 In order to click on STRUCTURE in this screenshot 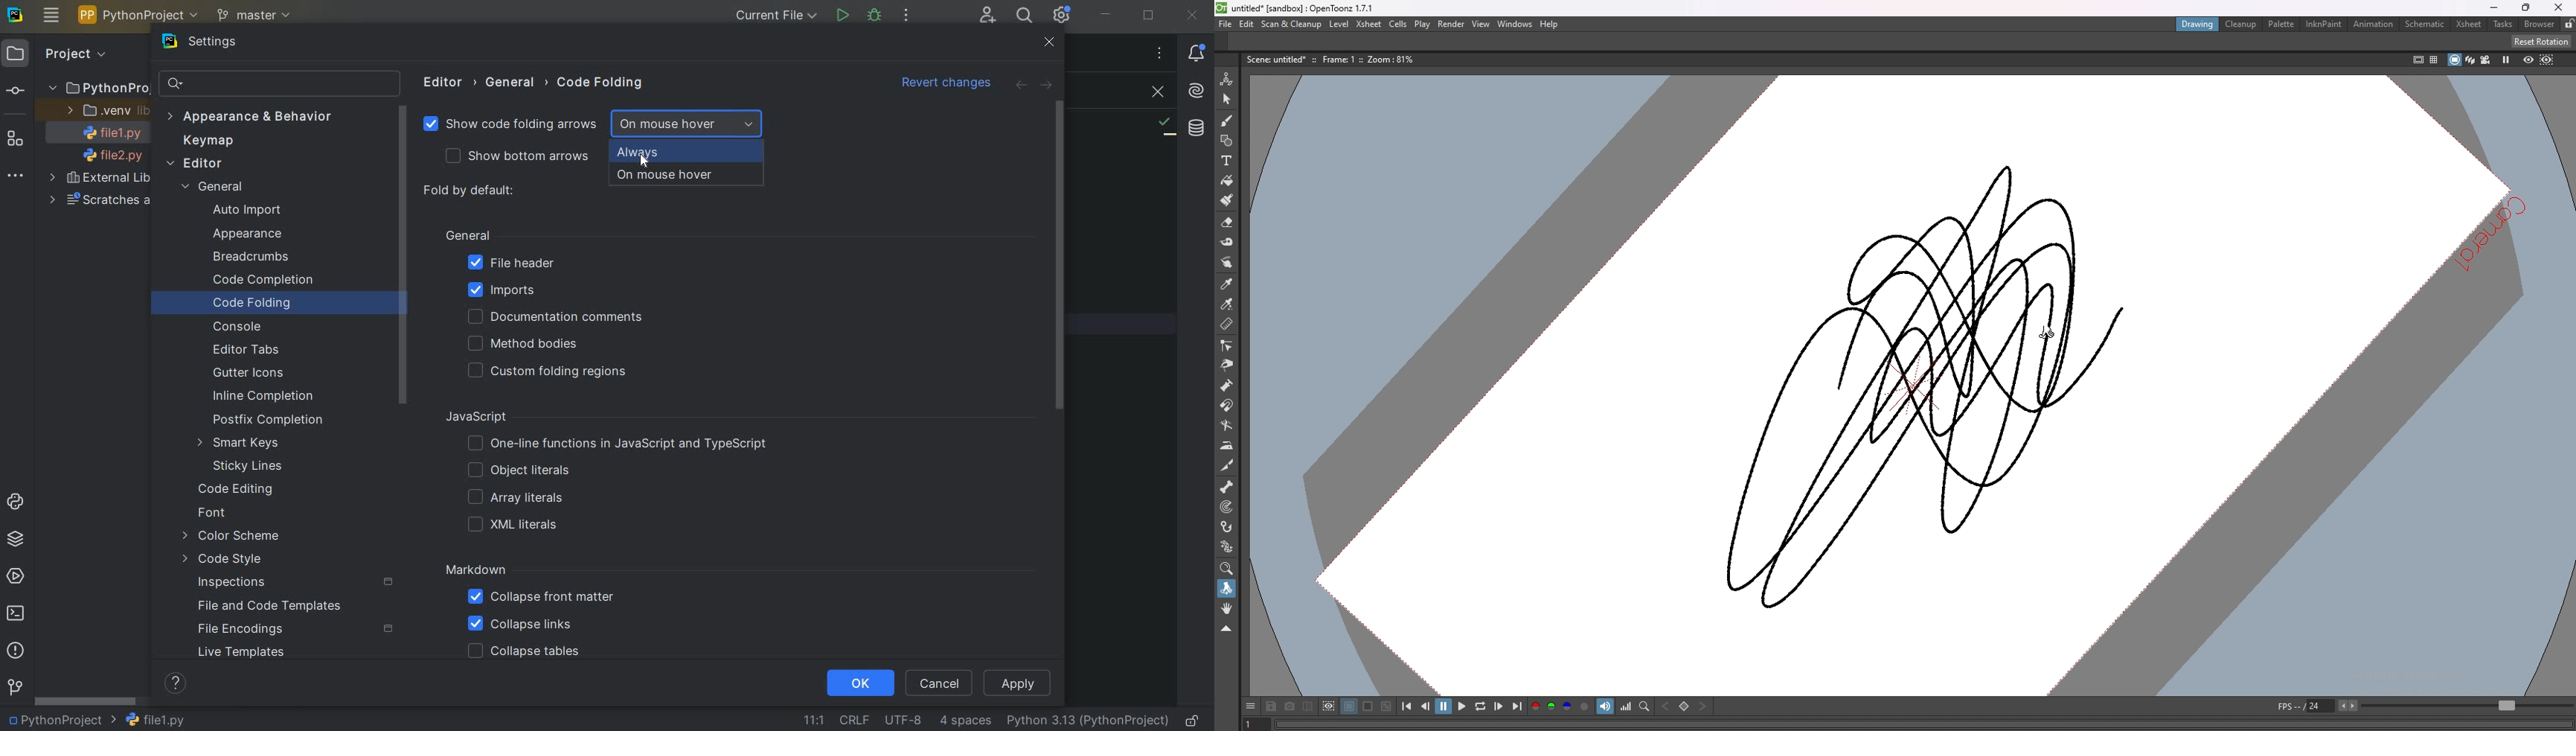, I will do `click(16, 140)`.